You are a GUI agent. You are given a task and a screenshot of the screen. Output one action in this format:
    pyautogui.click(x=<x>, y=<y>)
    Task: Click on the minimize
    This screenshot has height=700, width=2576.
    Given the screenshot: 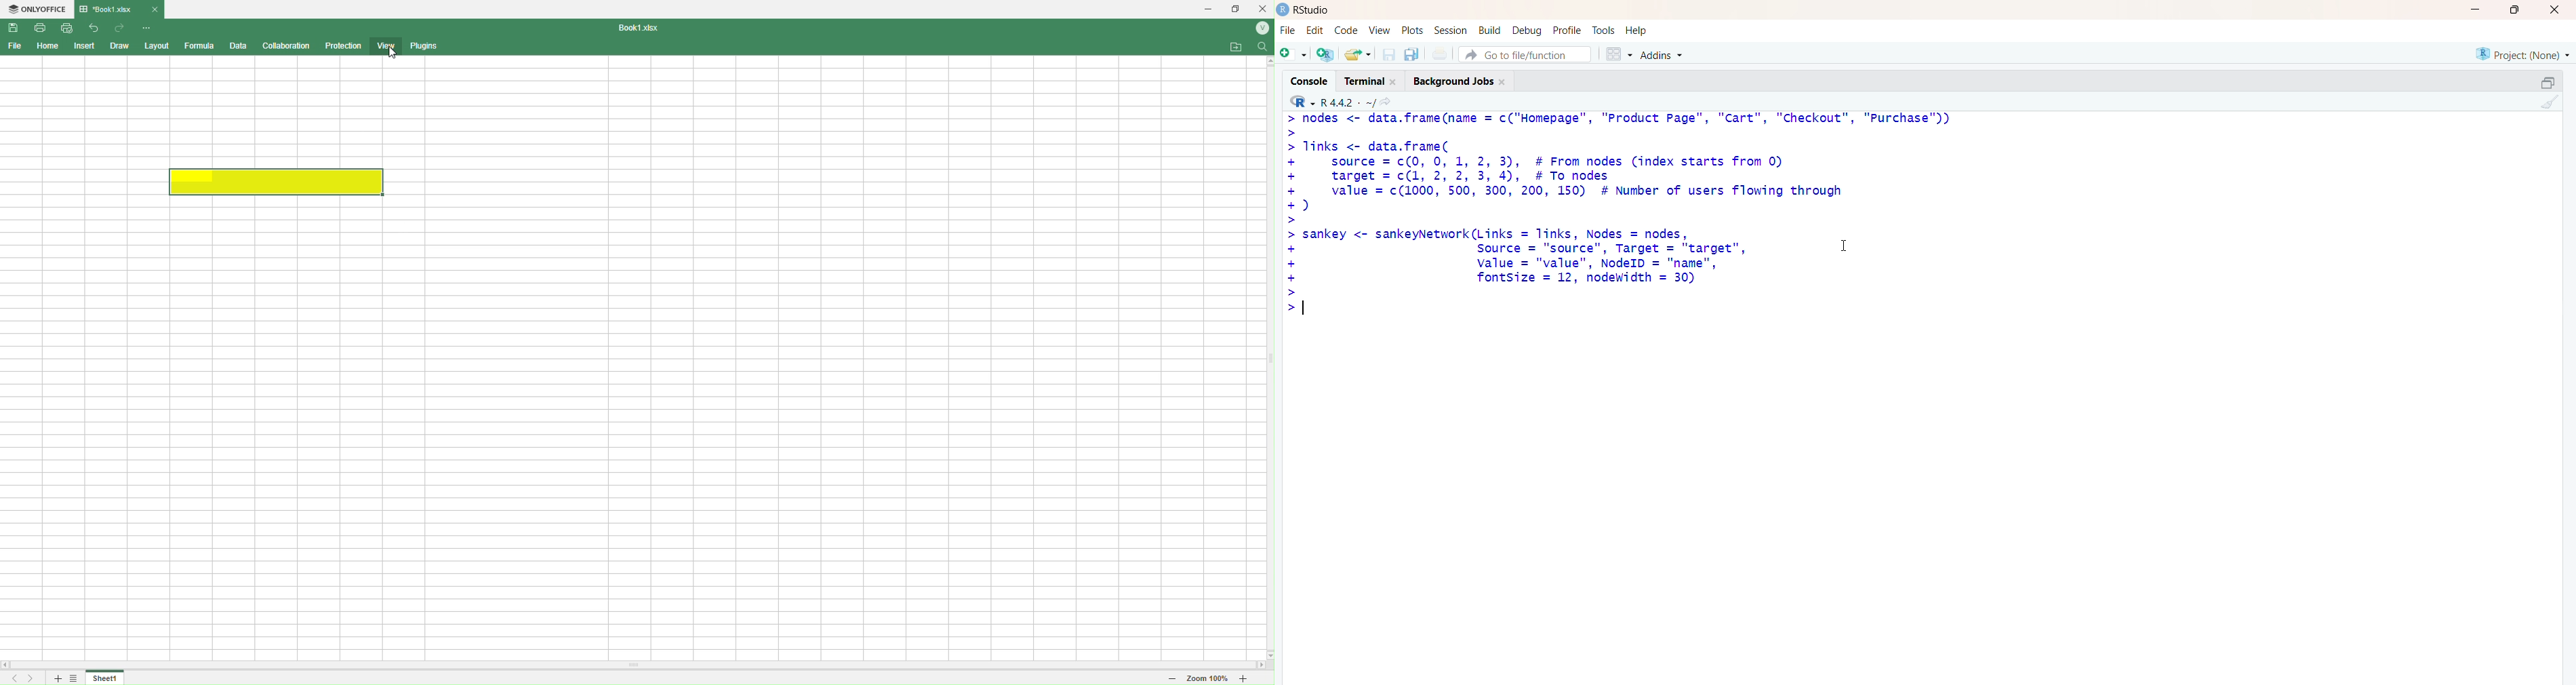 What is the action you would take?
    pyautogui.click(x=2473, y=10)
    